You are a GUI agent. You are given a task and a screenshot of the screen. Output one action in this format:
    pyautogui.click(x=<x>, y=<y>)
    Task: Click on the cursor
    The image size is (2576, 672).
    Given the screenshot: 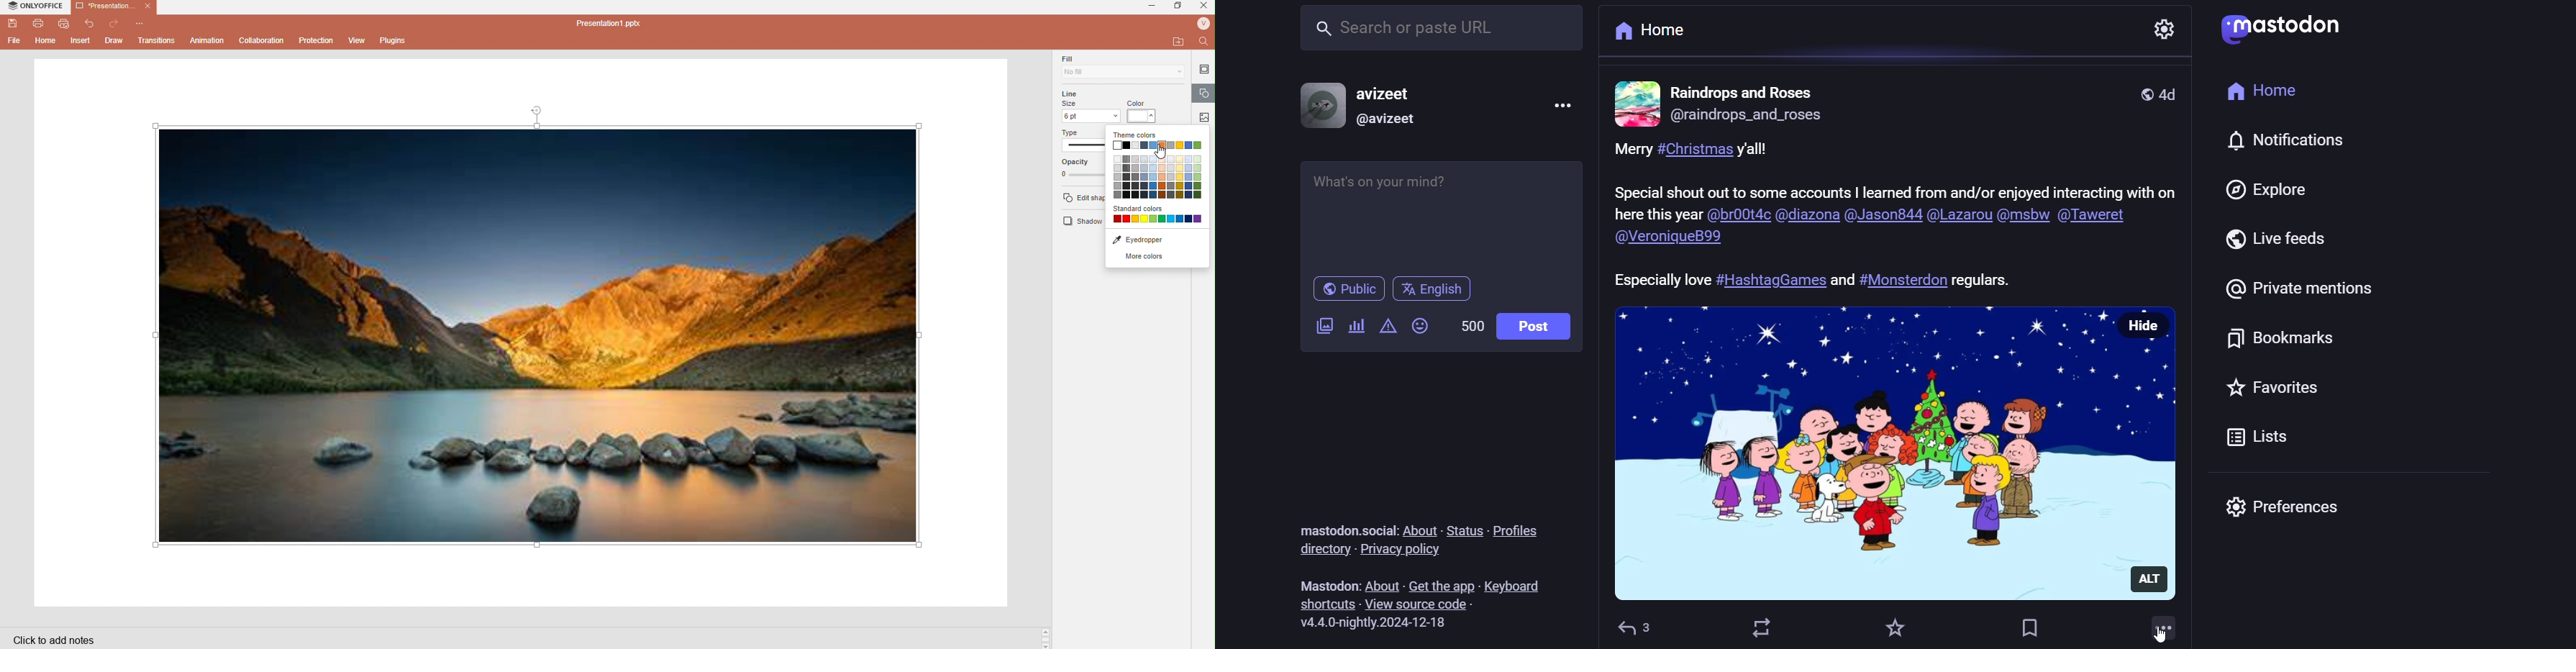 What is the action you would take?
    pyautogui.click(x=2160, y=635)
    